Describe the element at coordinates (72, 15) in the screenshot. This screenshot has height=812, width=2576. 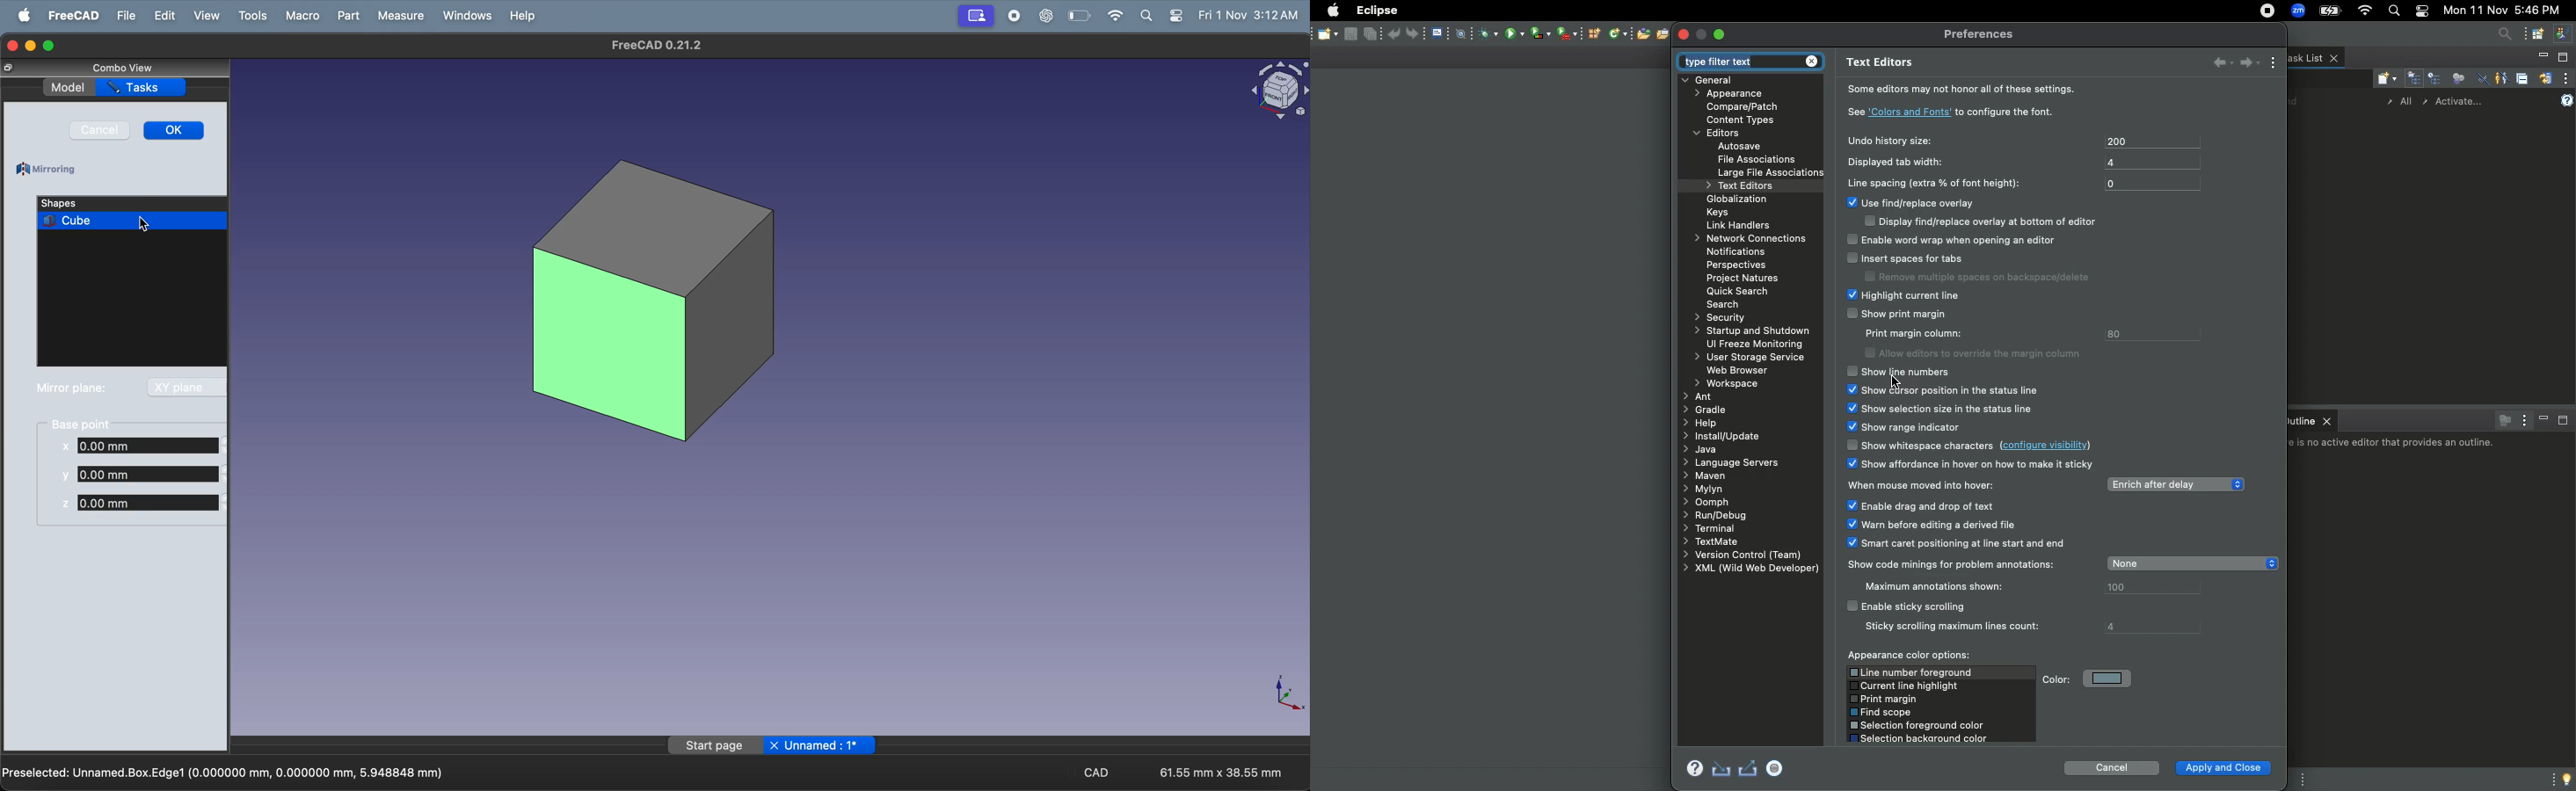
I see `freecad` at that location.